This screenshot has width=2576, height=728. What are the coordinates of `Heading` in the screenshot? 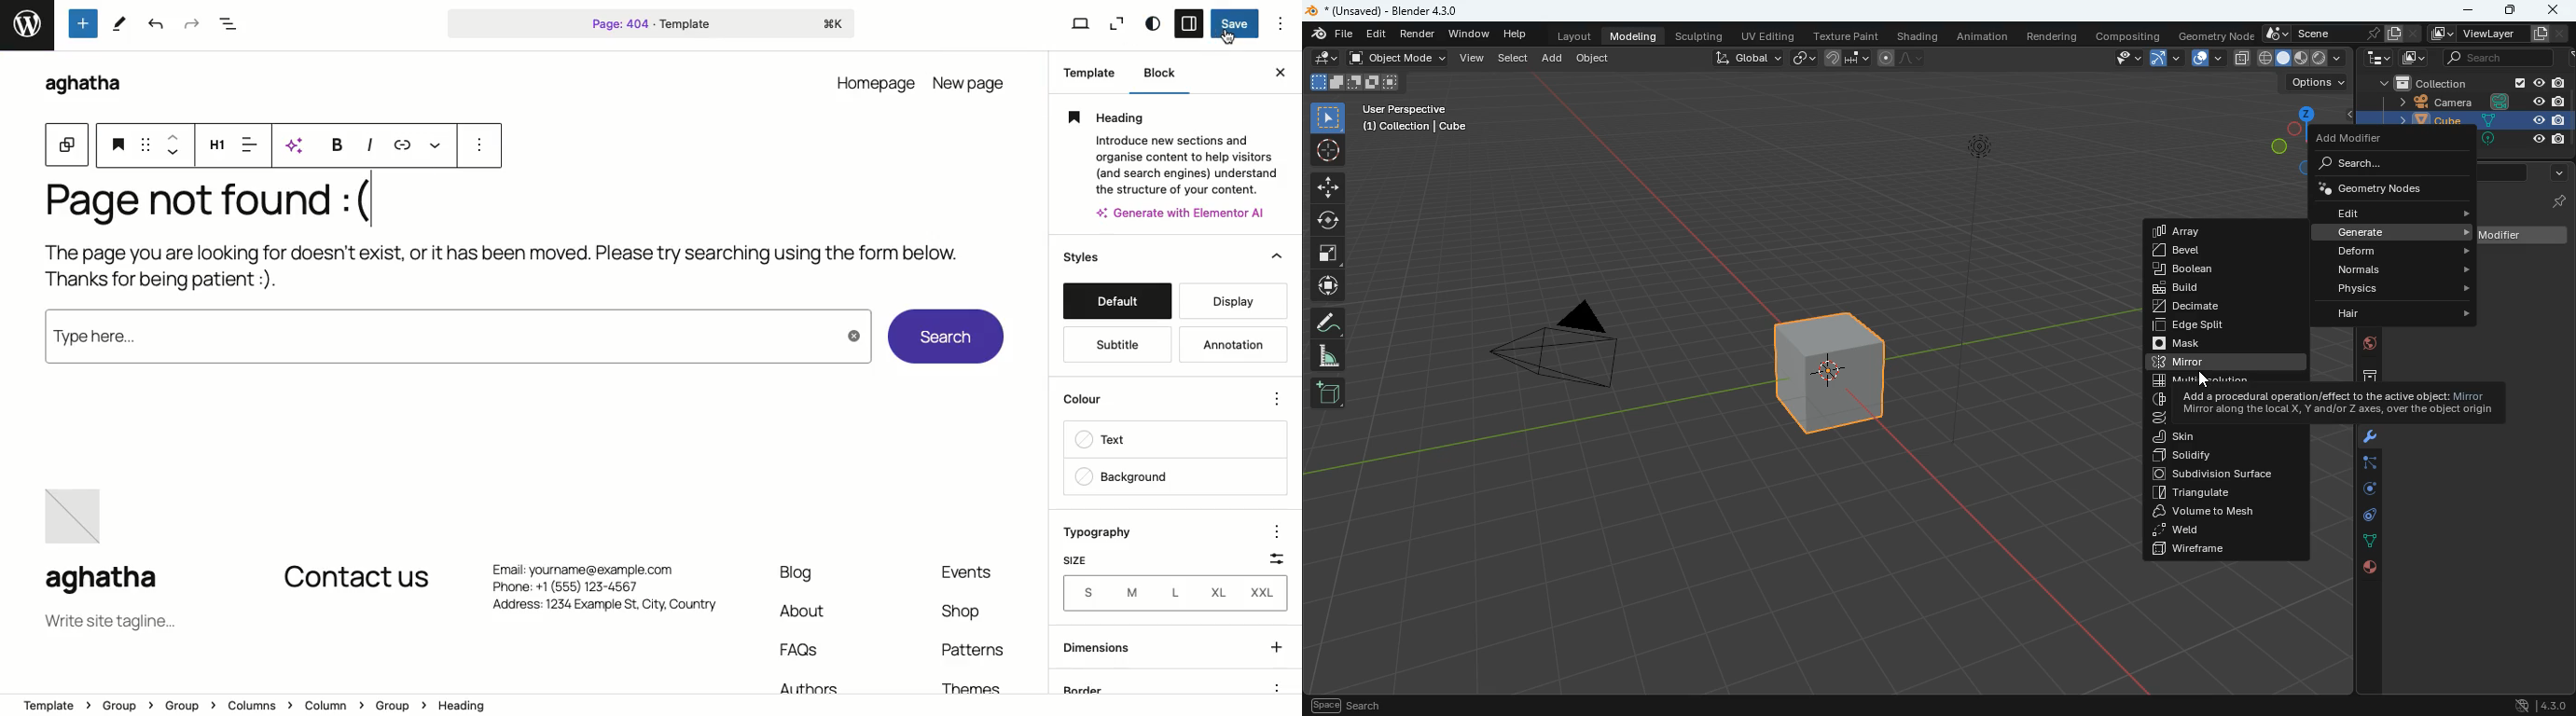 It's located at (217, 146).